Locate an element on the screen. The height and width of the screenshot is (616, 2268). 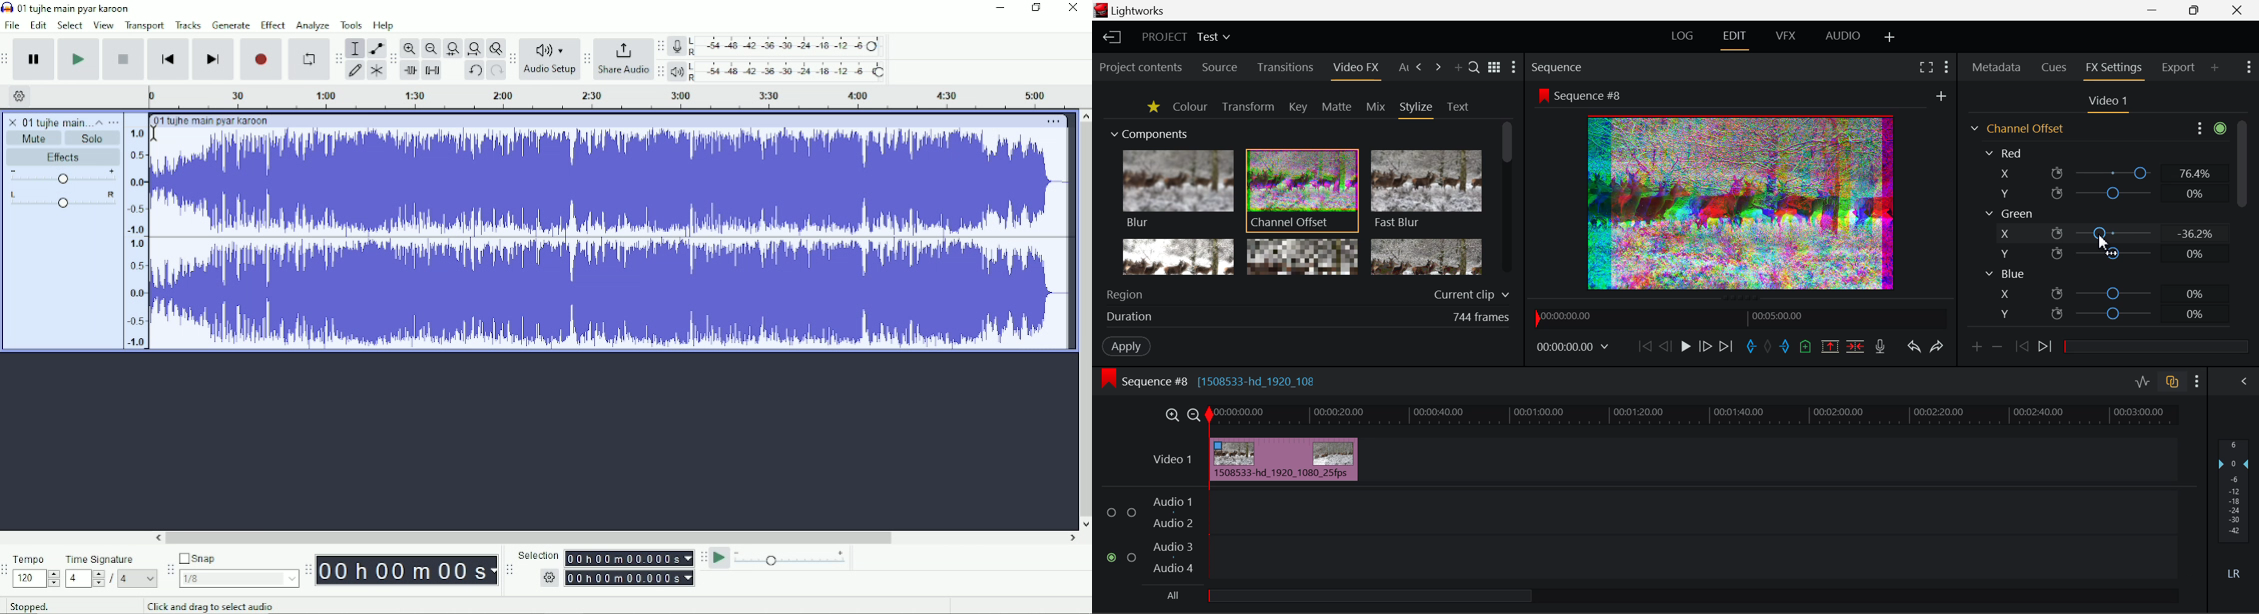
Time Signature is located at coordinates (101, 560).